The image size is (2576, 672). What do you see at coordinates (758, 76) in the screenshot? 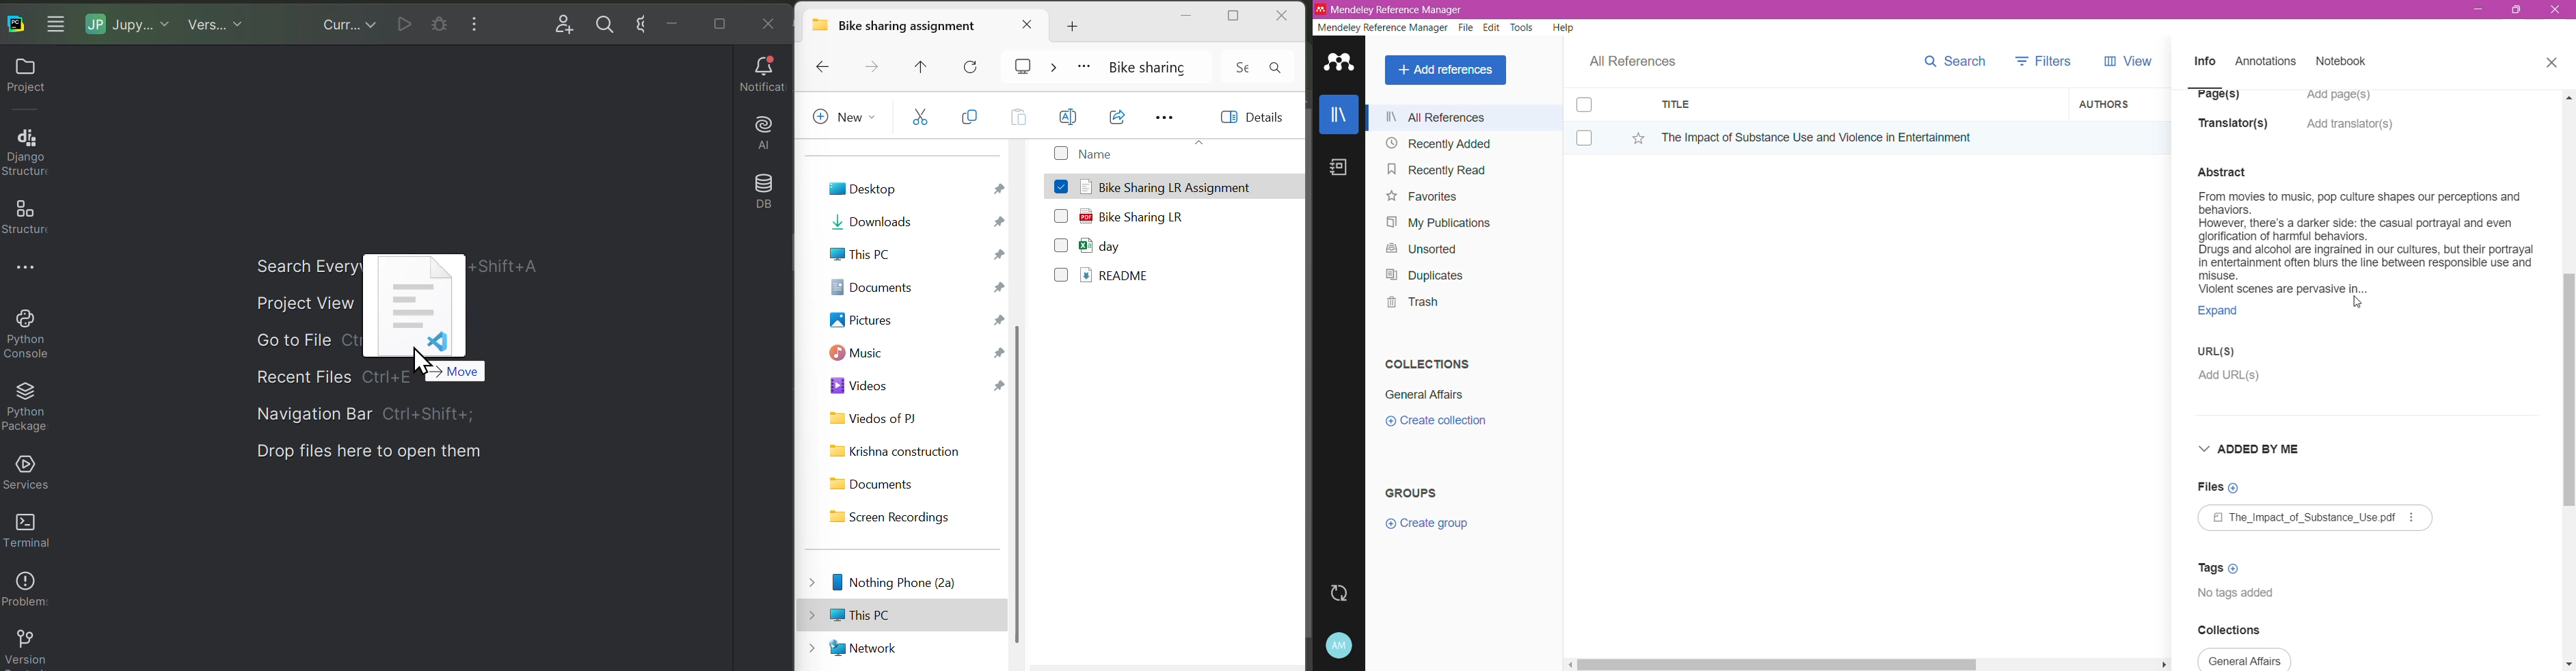
I see `Notifications` at bounding box center [758, 76].